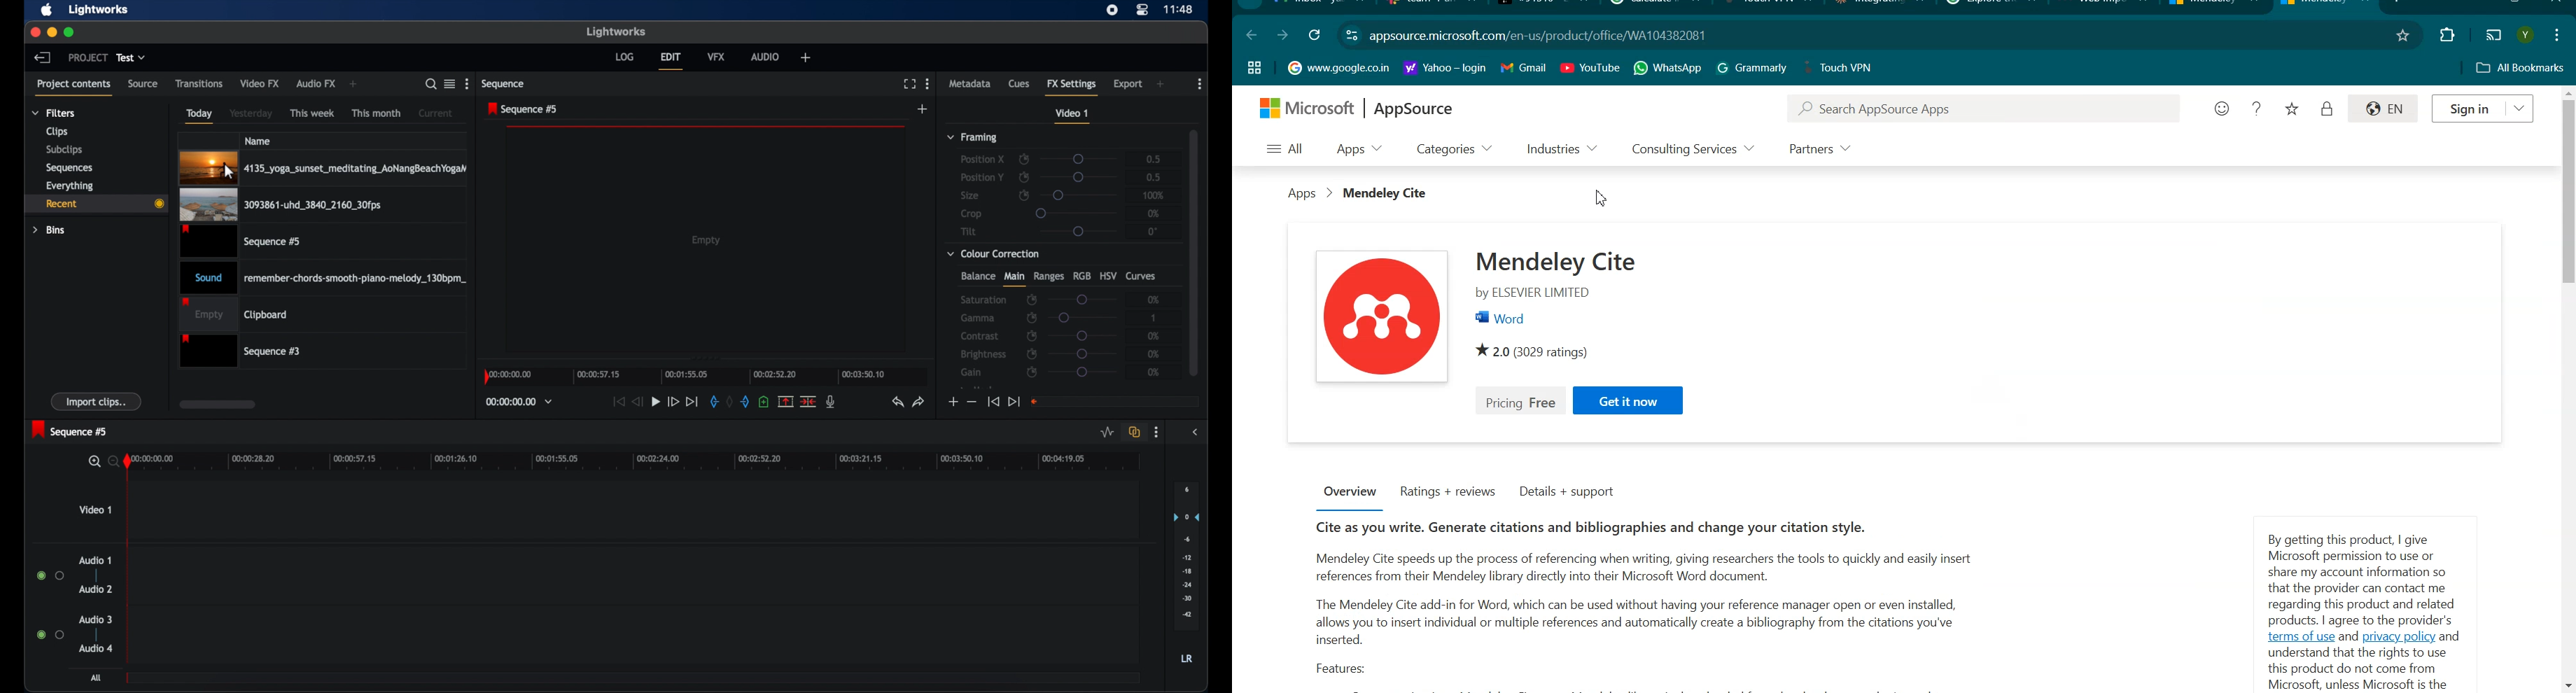 The height and width of the screenshot is (700, 2576). What do you see at coordinates (1023, 159) in the screenshot?
I see `enable/disable keyframes` at bounding box center [1023, 159].